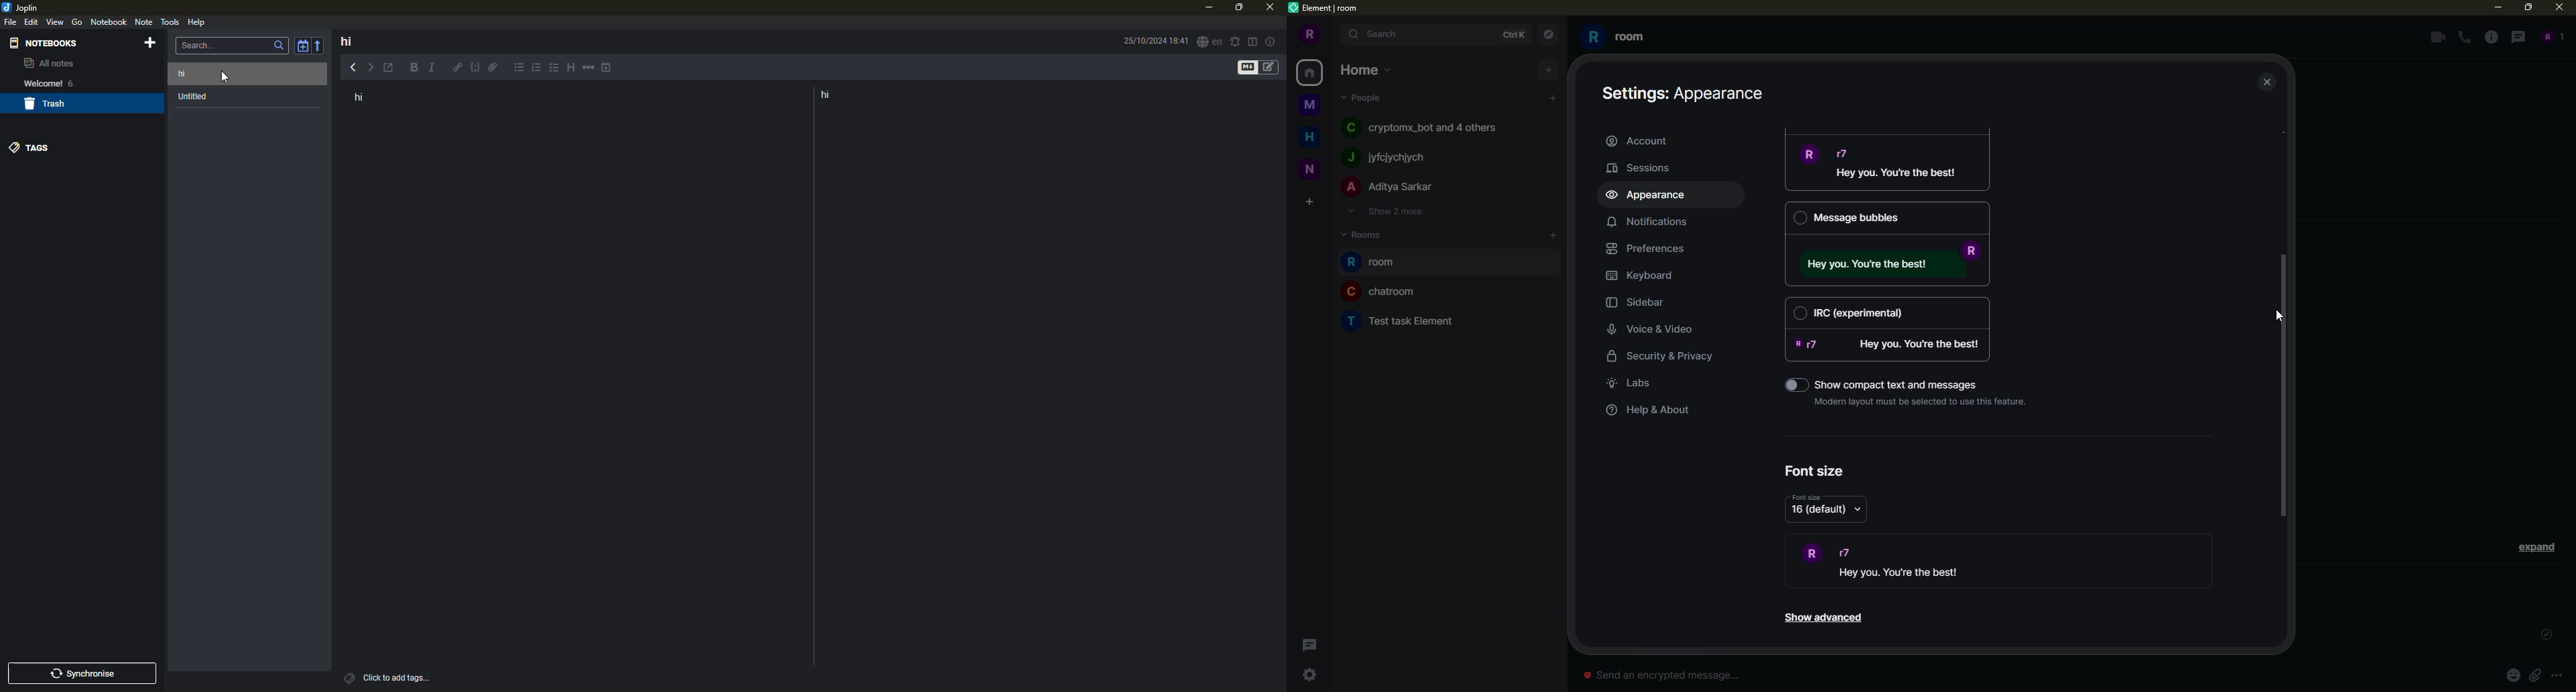 This screenshot has width=2576, height=700. I want to click on home, so click(1314, 135).